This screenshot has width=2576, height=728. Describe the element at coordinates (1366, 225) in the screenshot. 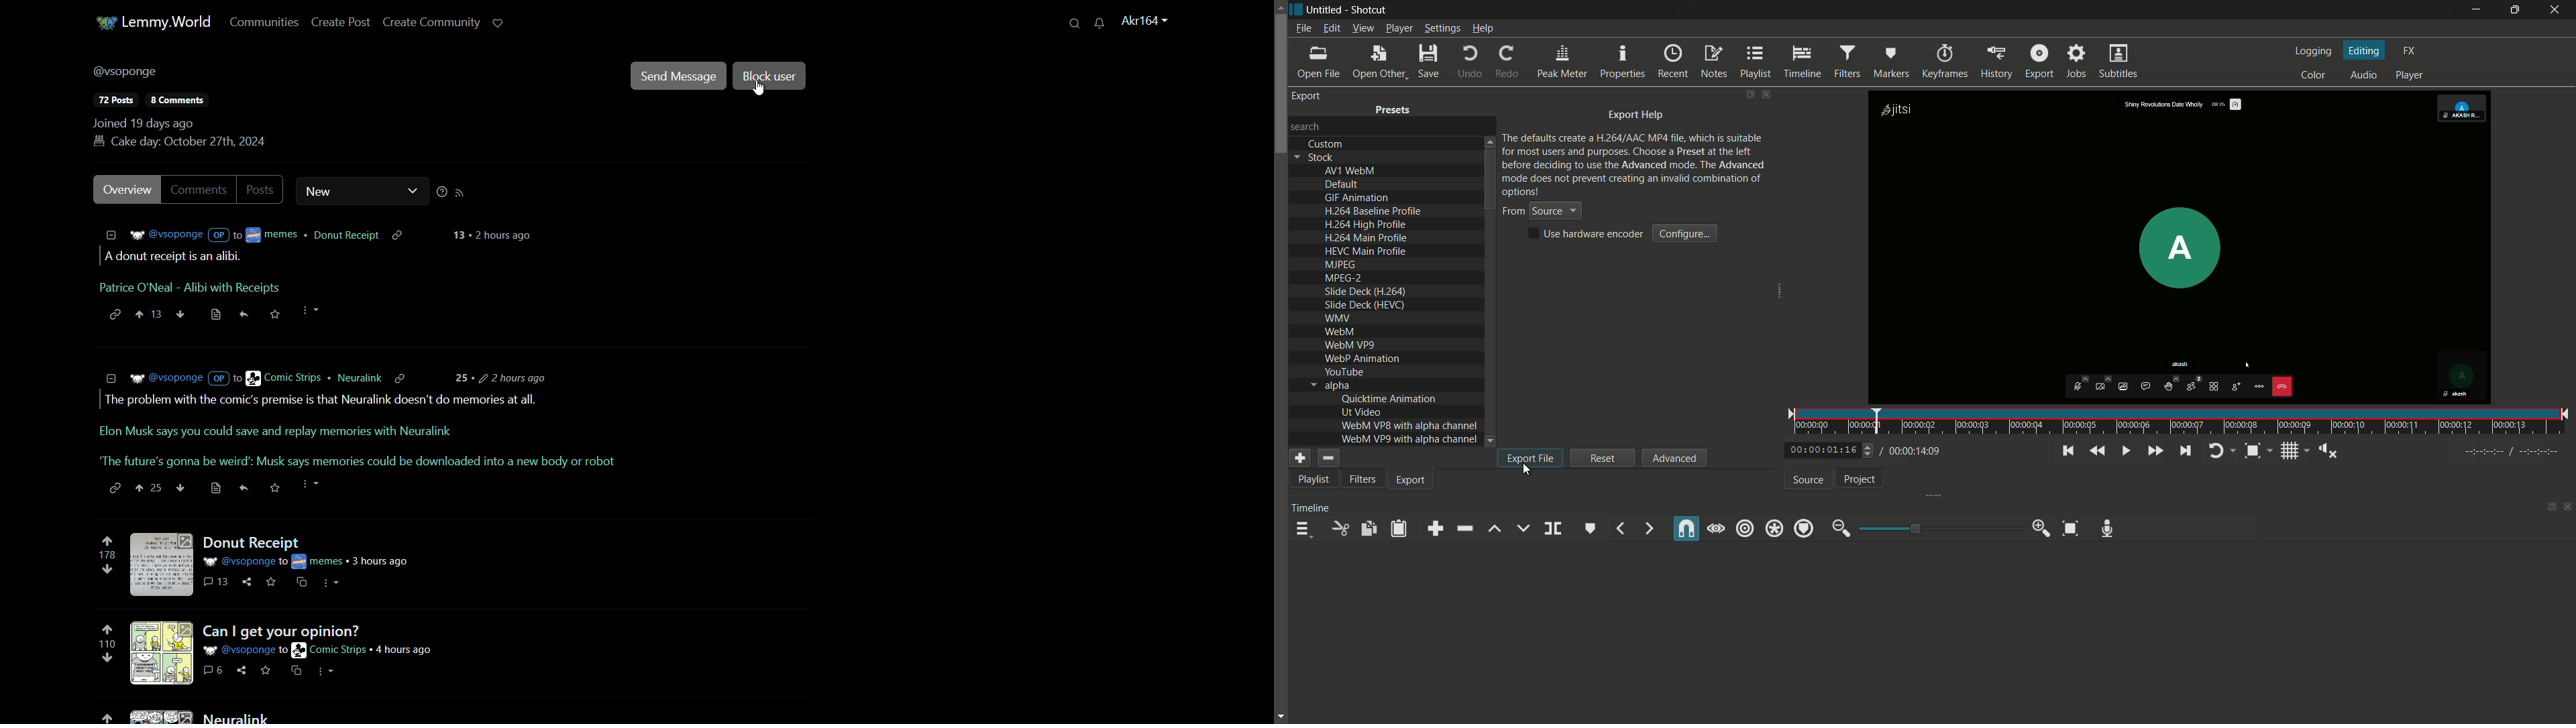

I see `text` at that location.